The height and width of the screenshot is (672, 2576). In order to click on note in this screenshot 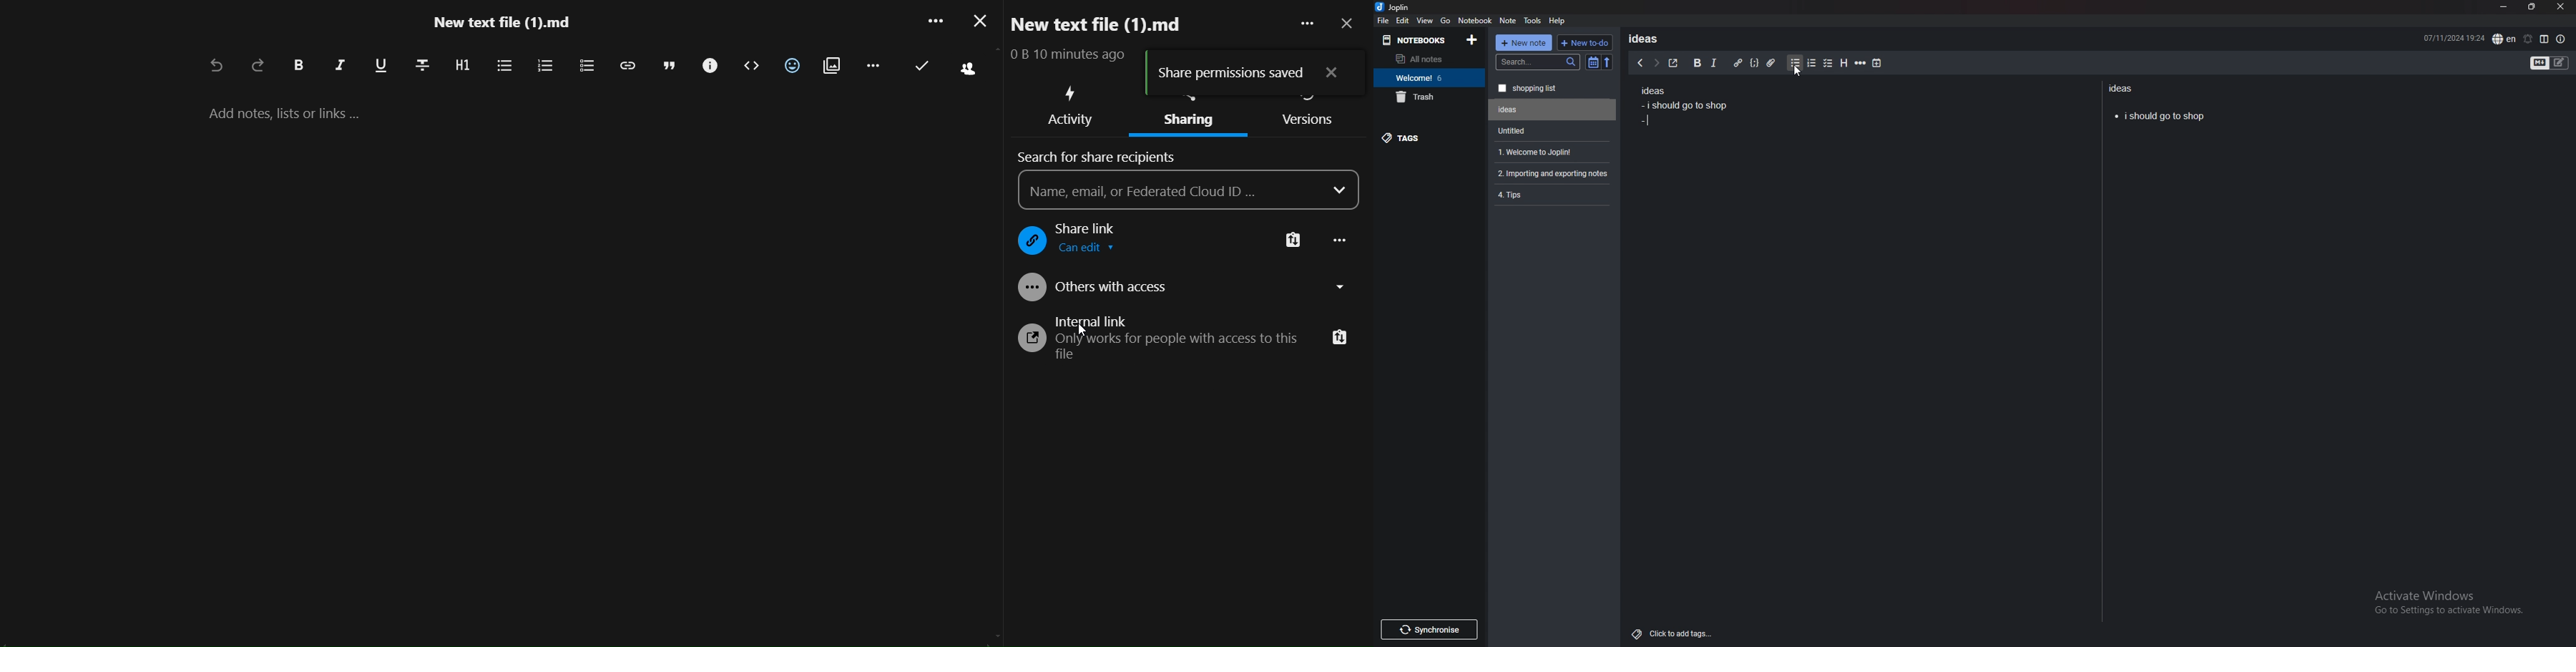, I will do `click(1508, 21)`.